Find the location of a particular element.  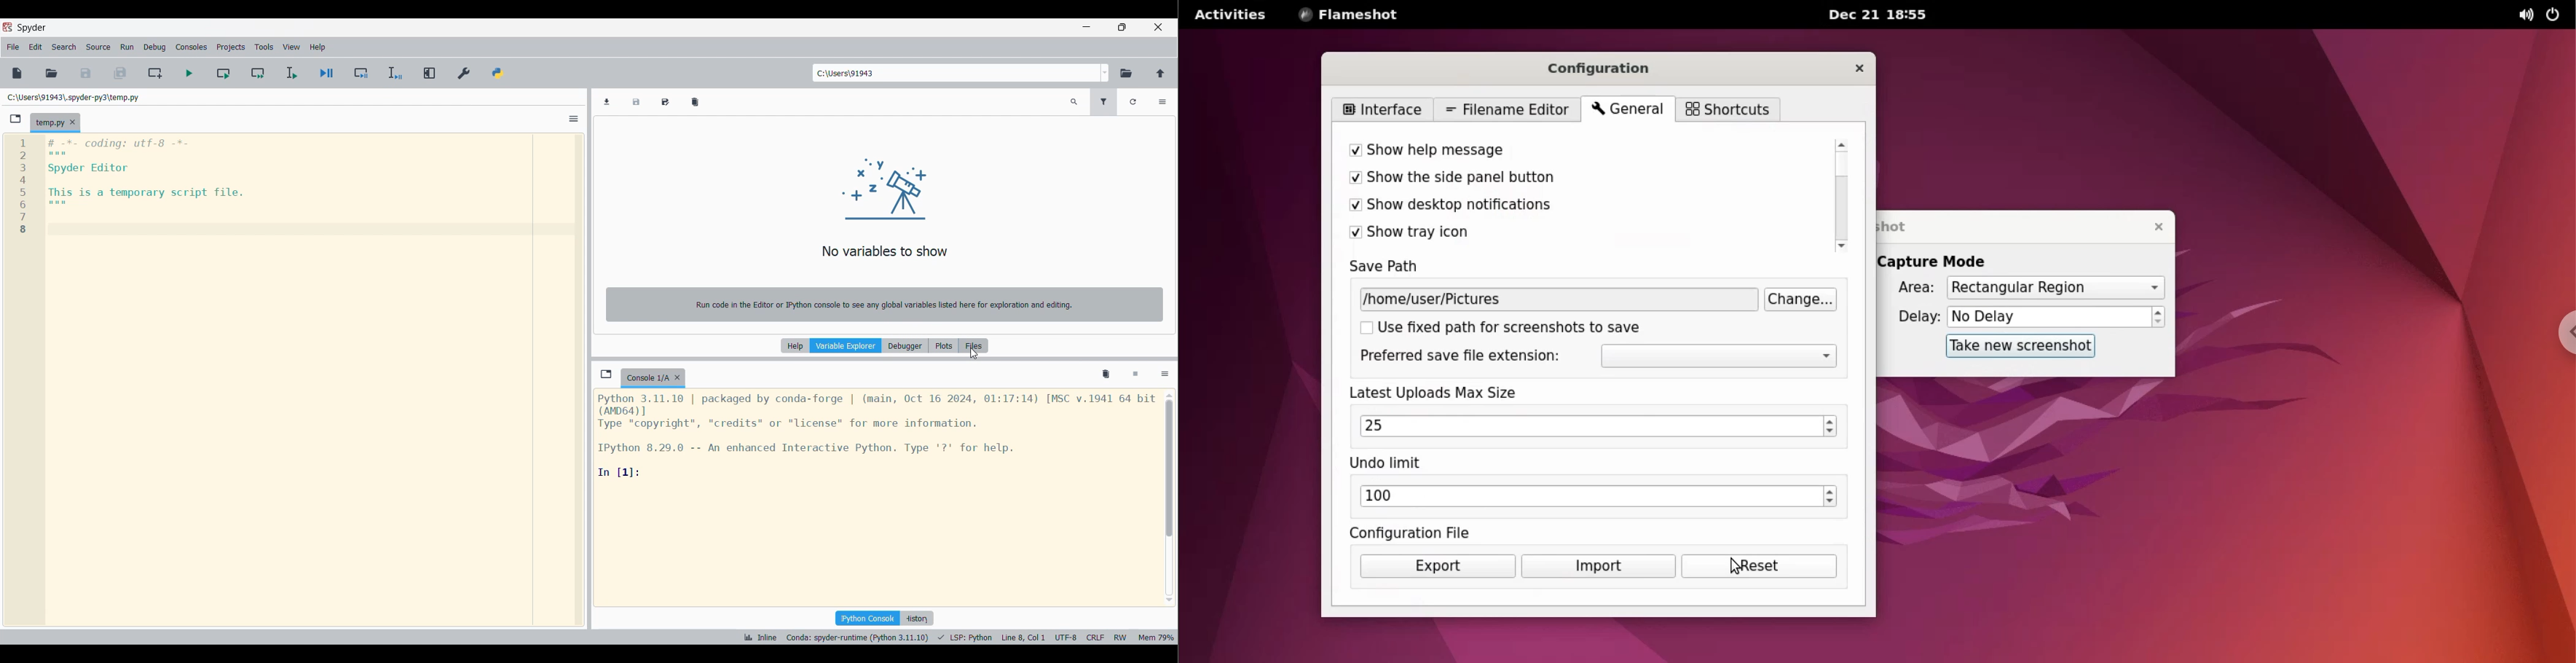

Pane logo and text is located at coordinates (885, 238).